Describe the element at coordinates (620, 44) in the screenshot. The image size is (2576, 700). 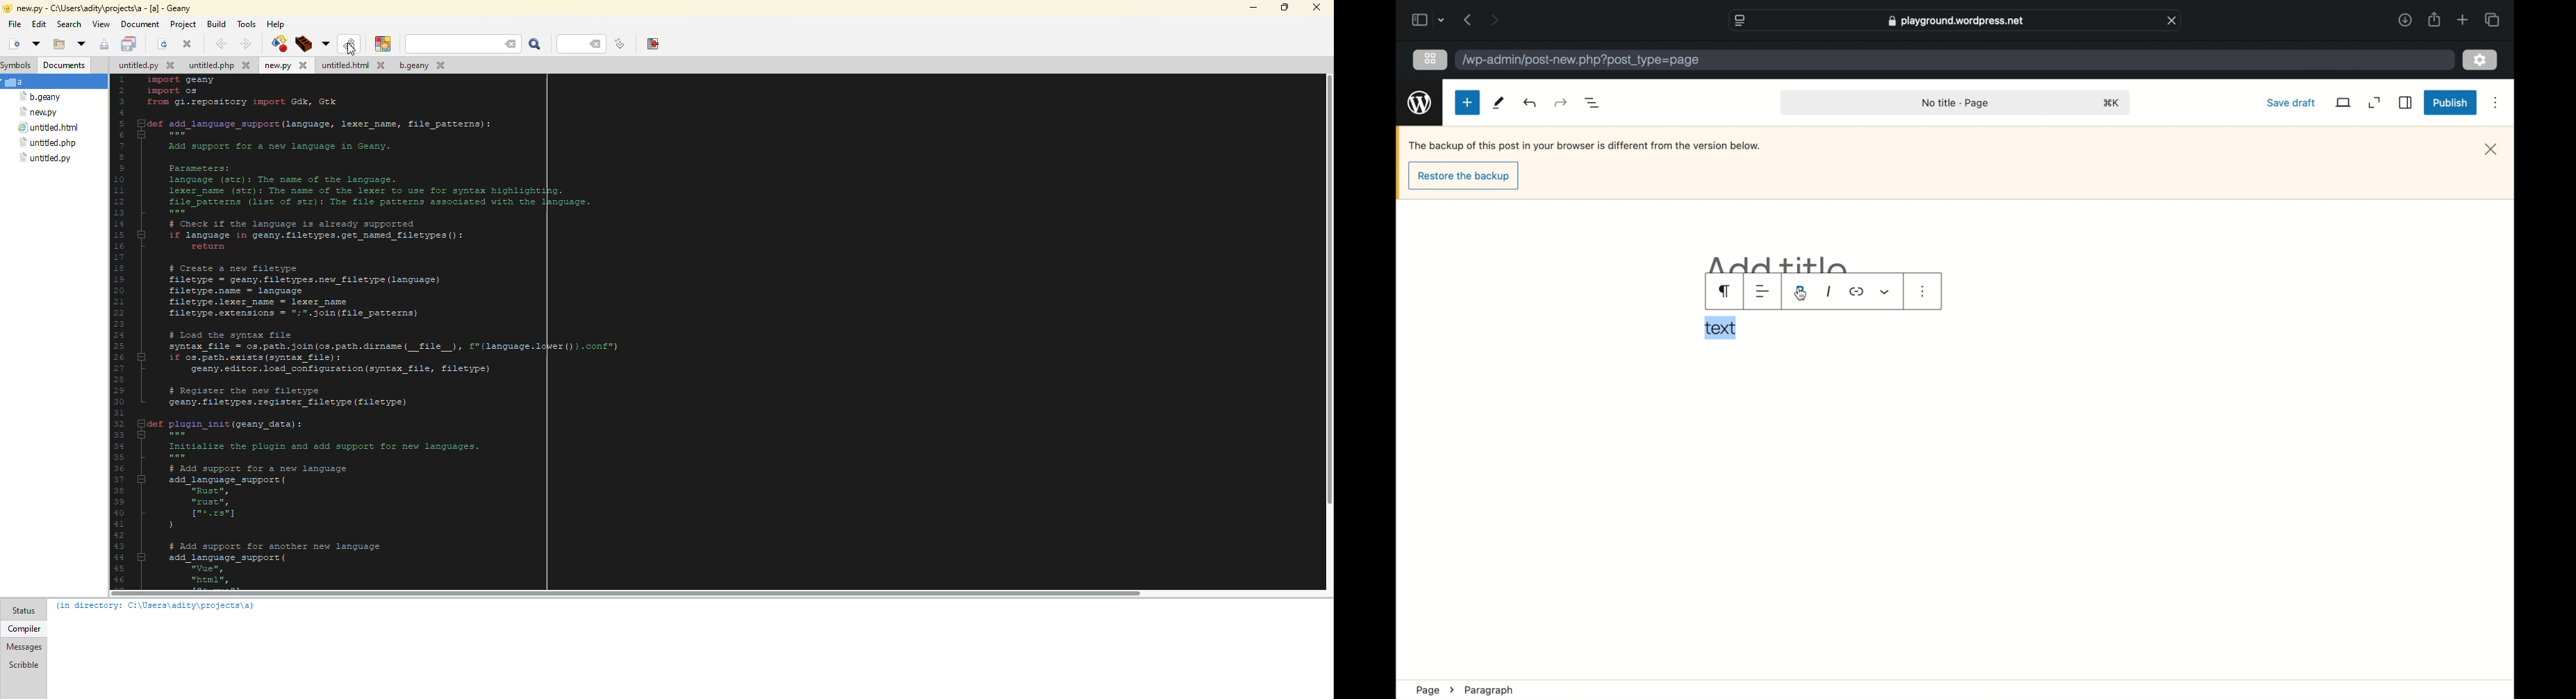
I see `goto line` at that location.